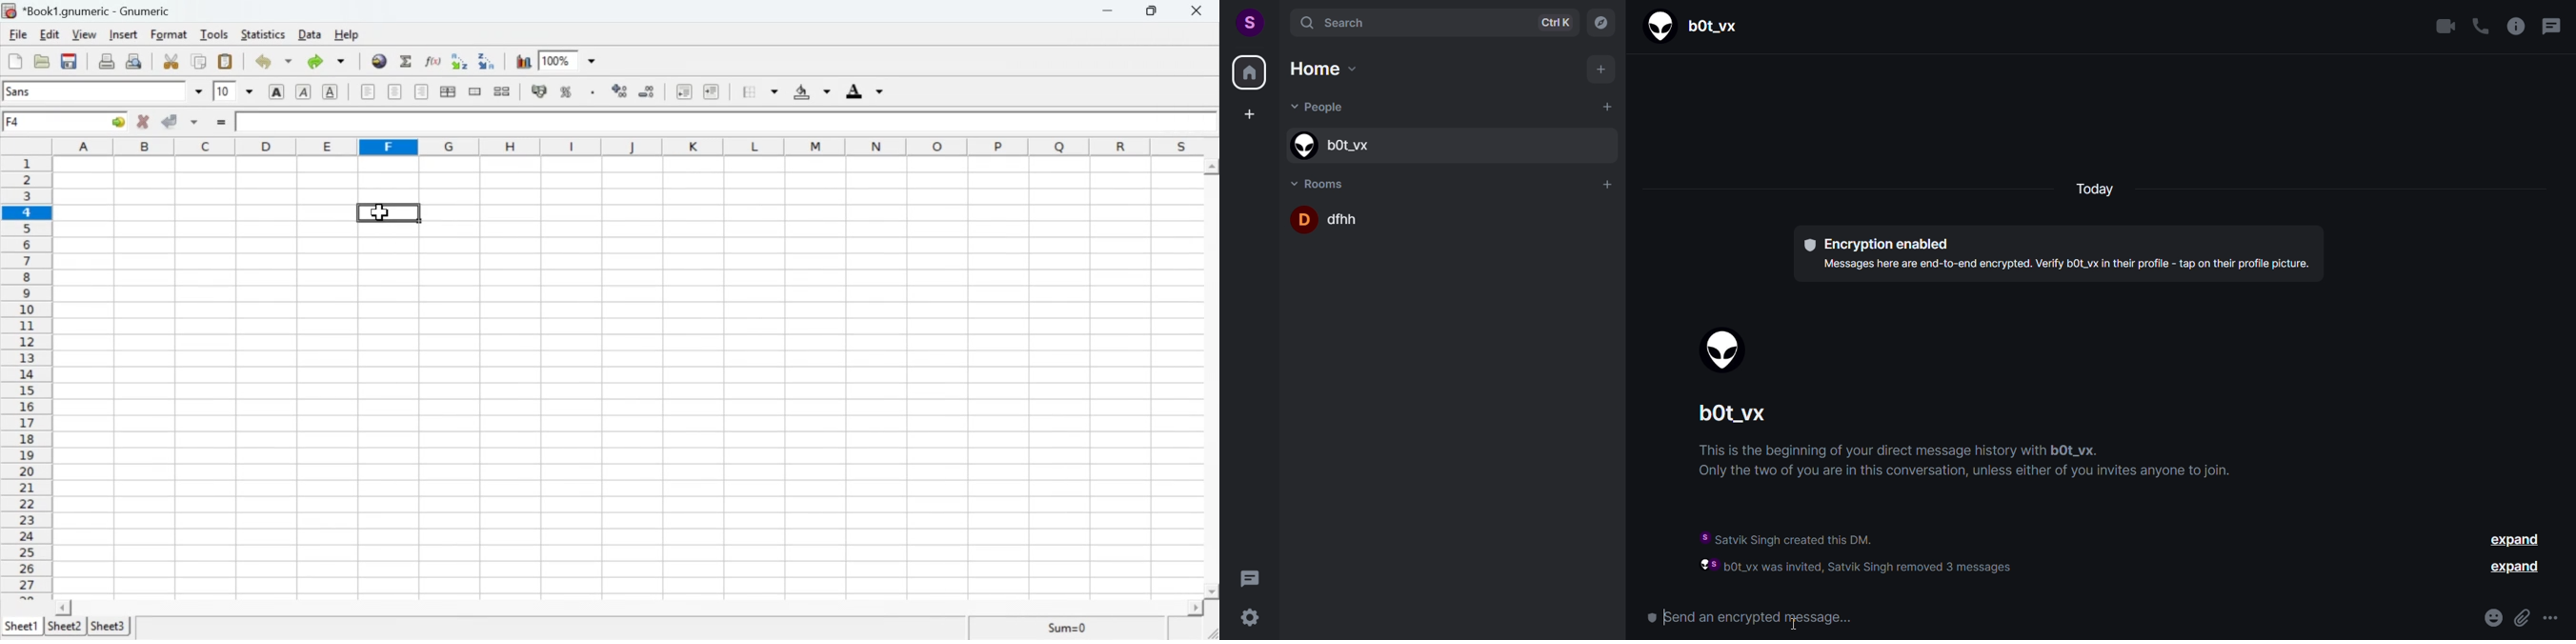  Describe the element at coordinates (1448, 144) in the screenshot. I see `people name` at that location.